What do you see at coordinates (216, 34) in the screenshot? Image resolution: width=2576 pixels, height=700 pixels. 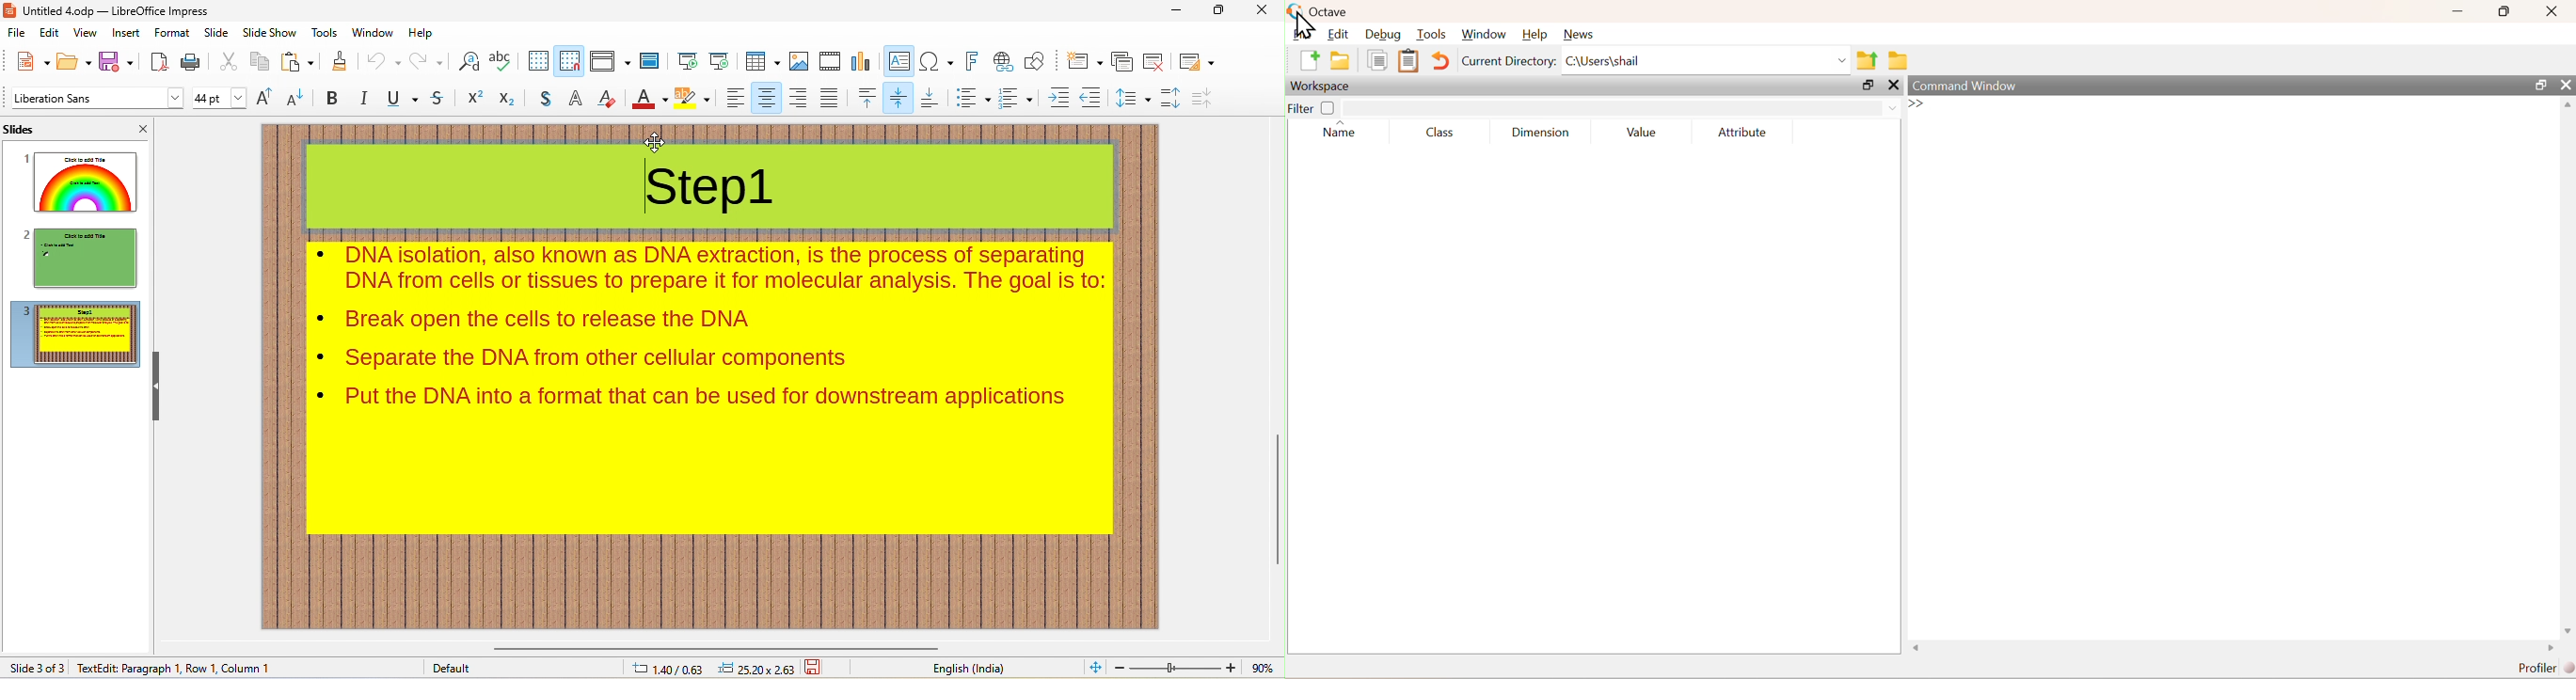 I see `slide` at bounding box center [216, 34].